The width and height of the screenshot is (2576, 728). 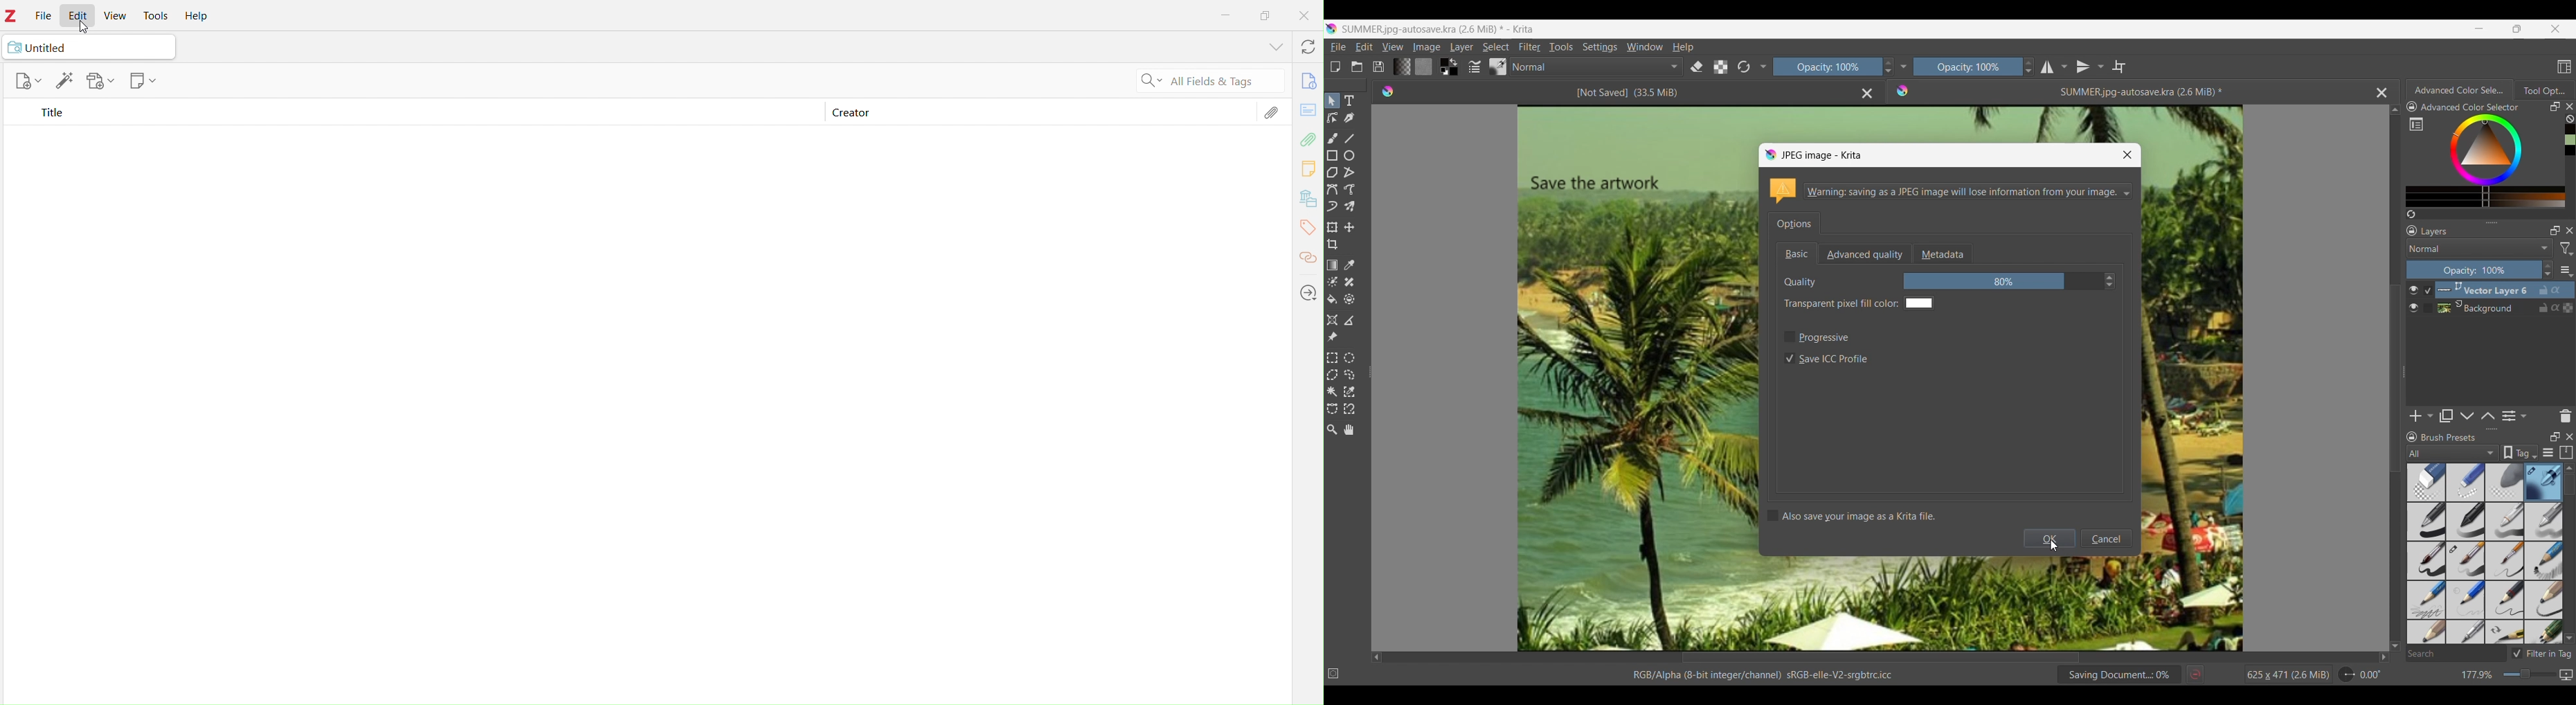 I want to click on Transparent pixel fill color, so click(x=1857, y=304).